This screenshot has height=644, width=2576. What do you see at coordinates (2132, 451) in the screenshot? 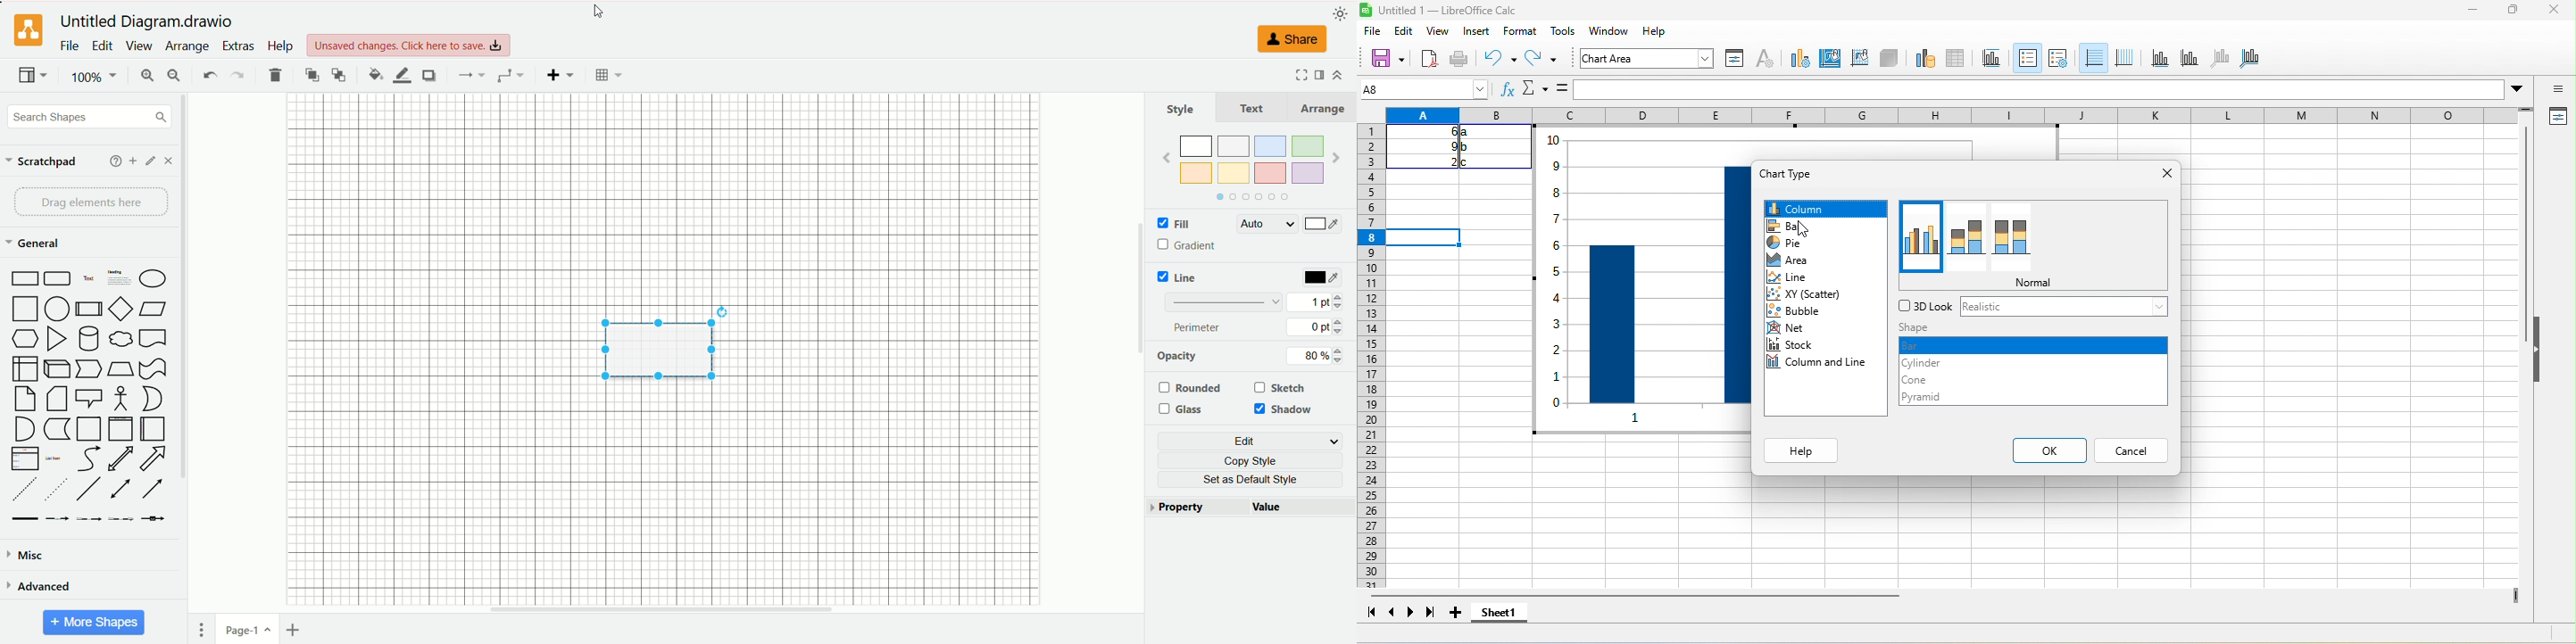
I see `cancel` at bounding box center [2132, 451].